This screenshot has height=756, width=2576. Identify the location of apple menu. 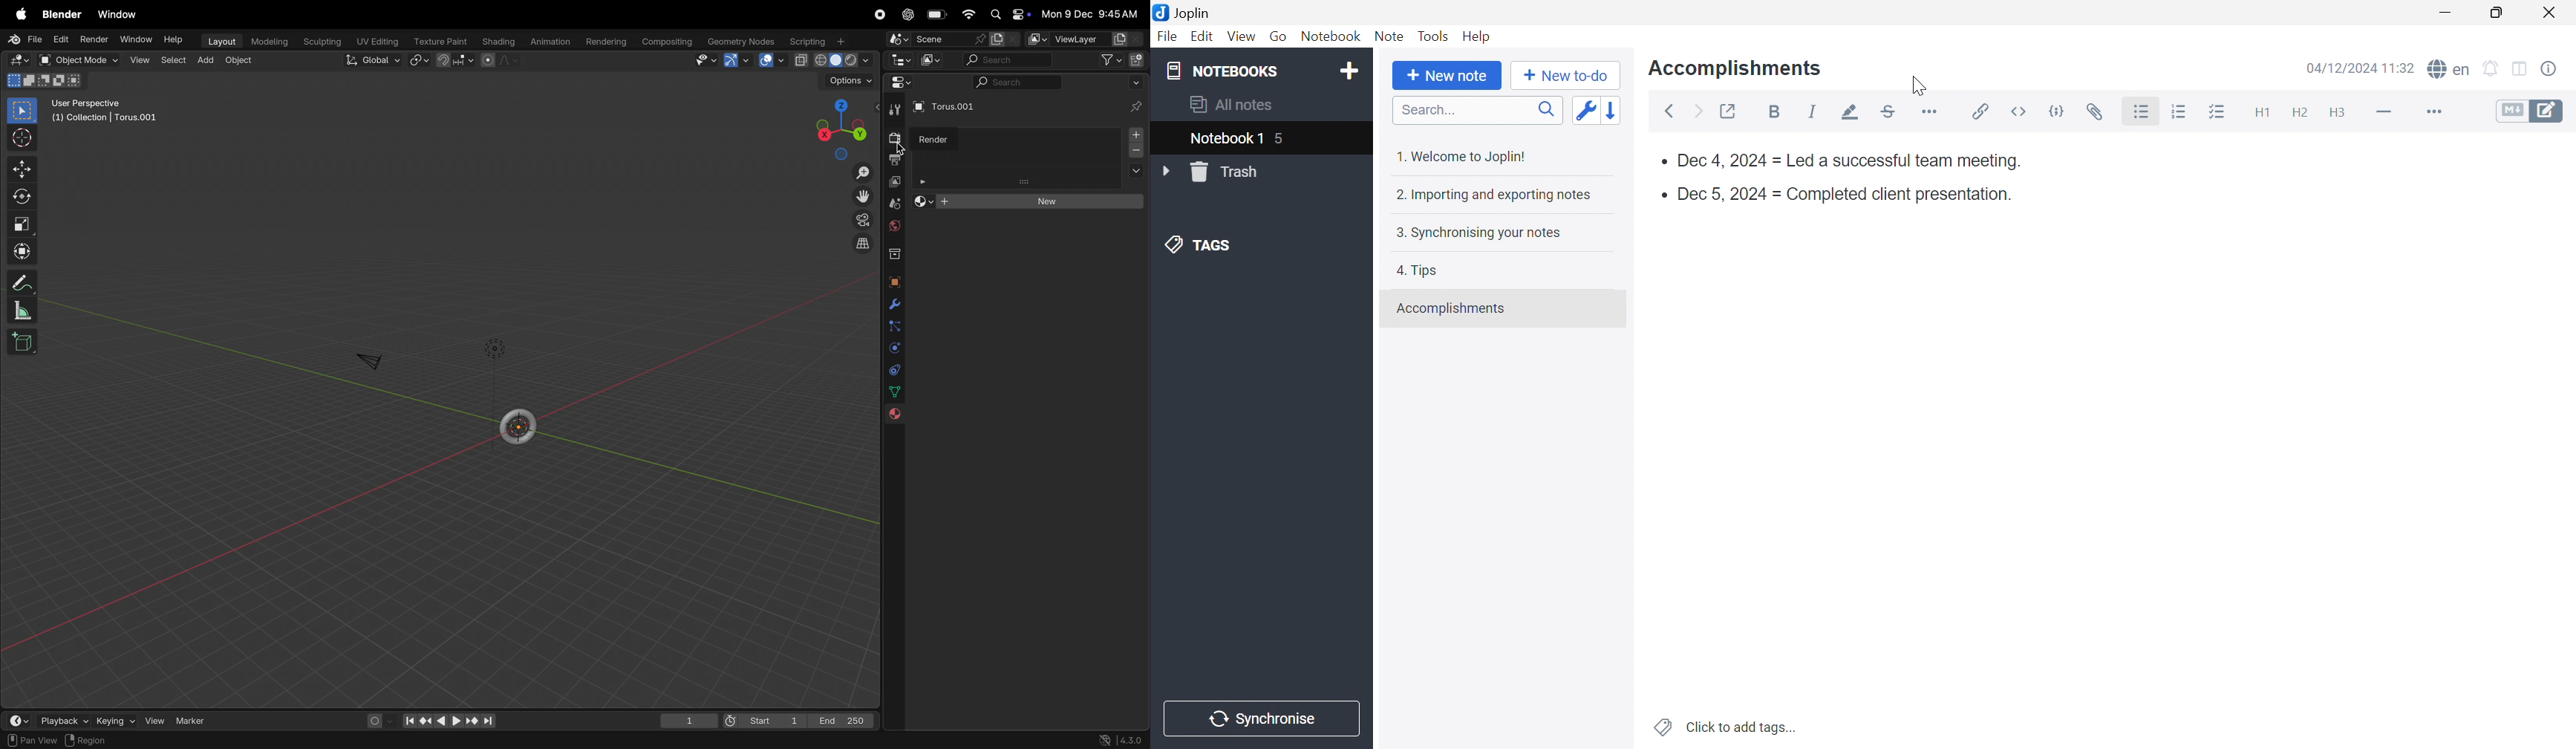
(19, 13).